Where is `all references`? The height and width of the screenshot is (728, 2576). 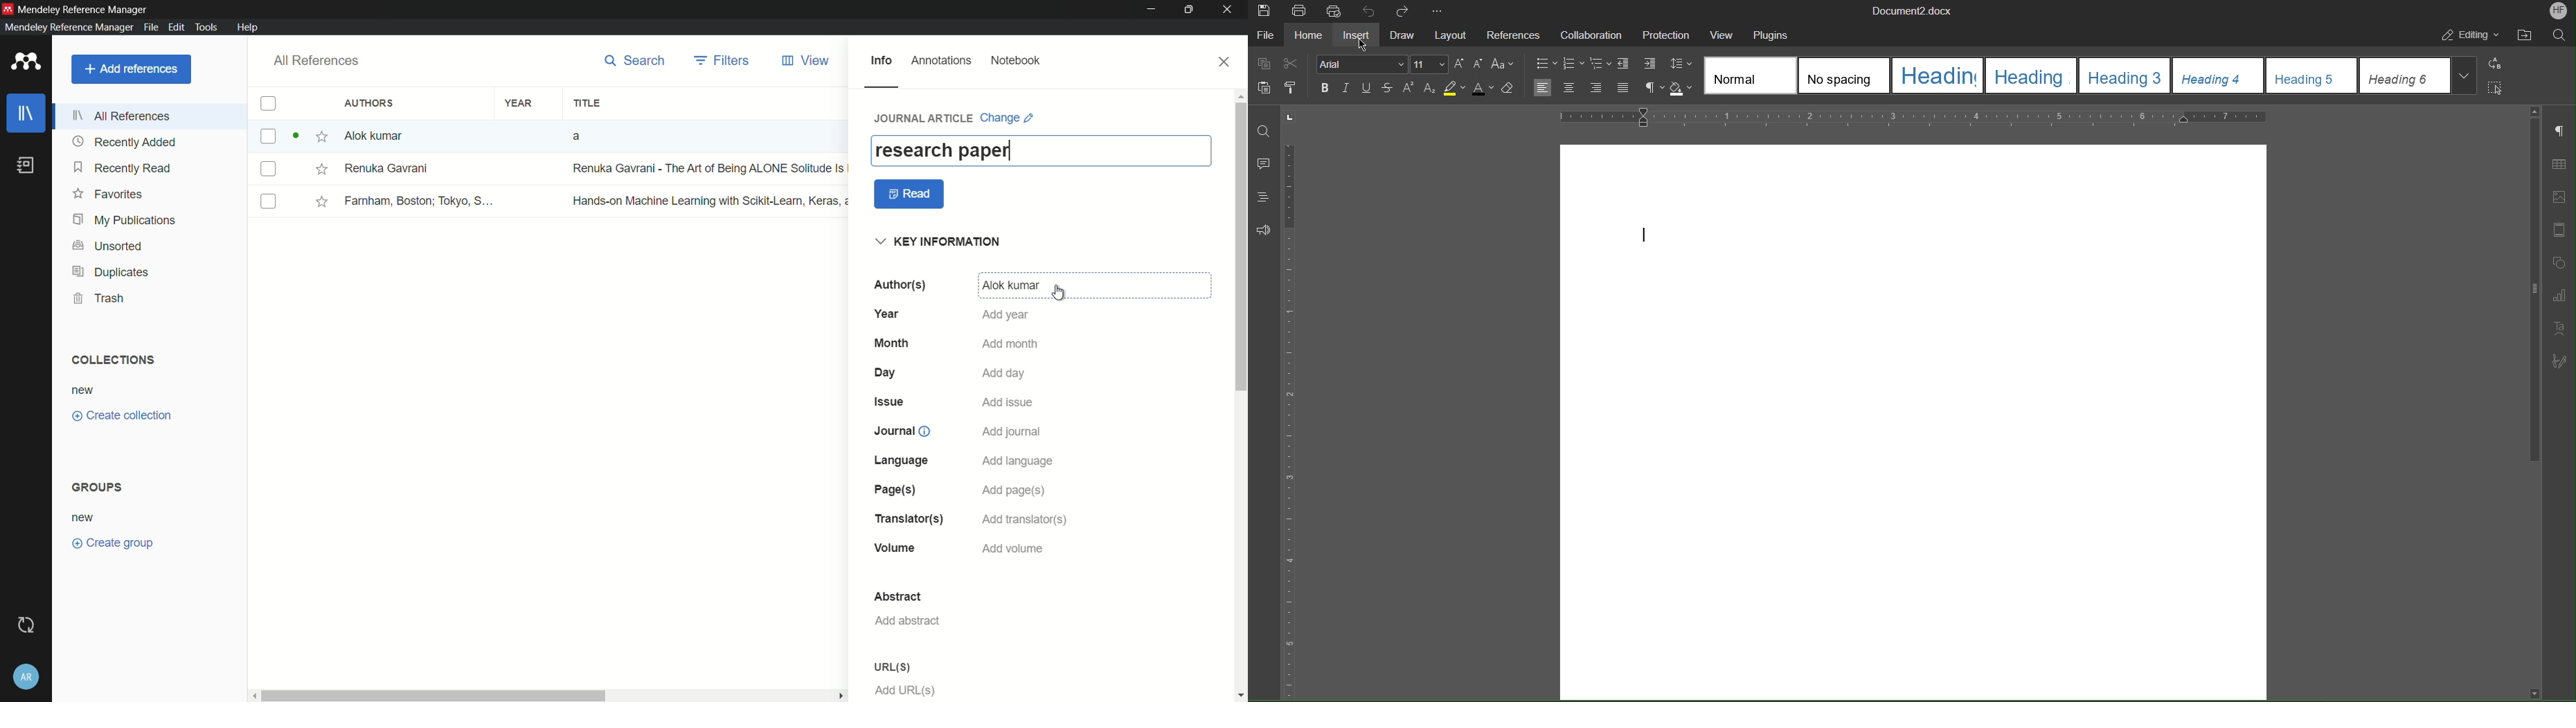
all references is located at coordinates (123, 116).